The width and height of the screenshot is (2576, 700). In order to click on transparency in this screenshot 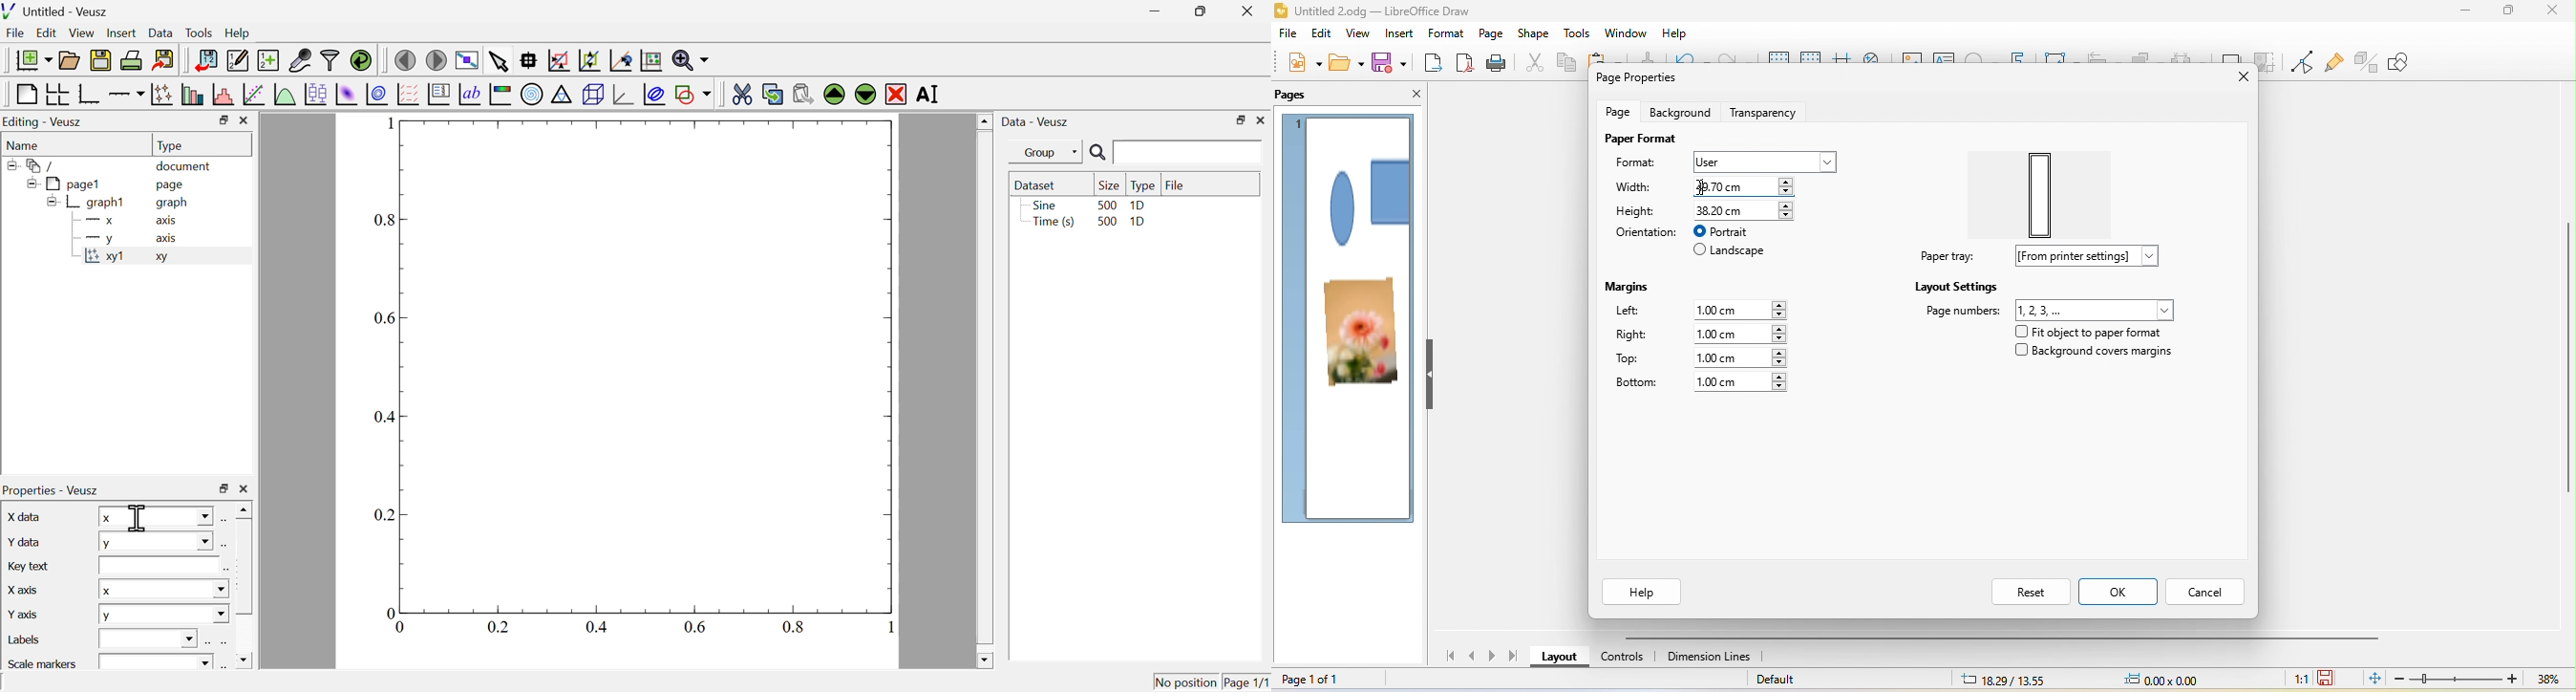, I will do `click(1763, 109)`.